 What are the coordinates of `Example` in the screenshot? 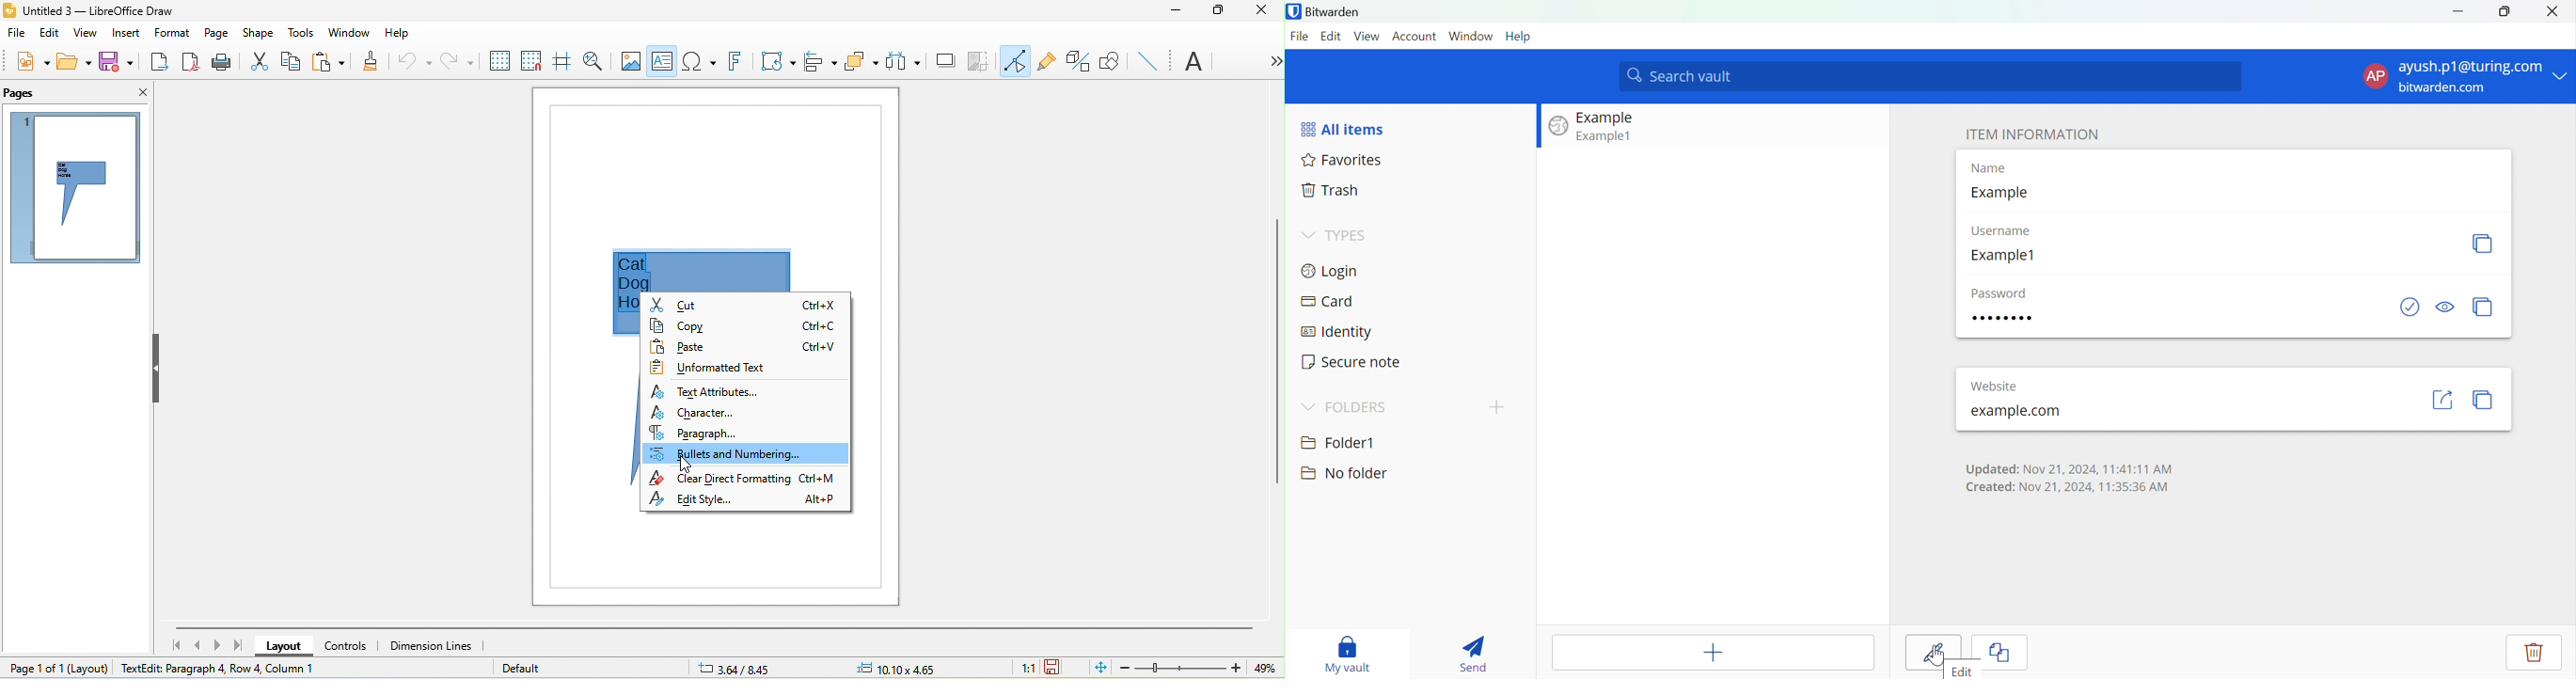 It's located at (1999, 193).